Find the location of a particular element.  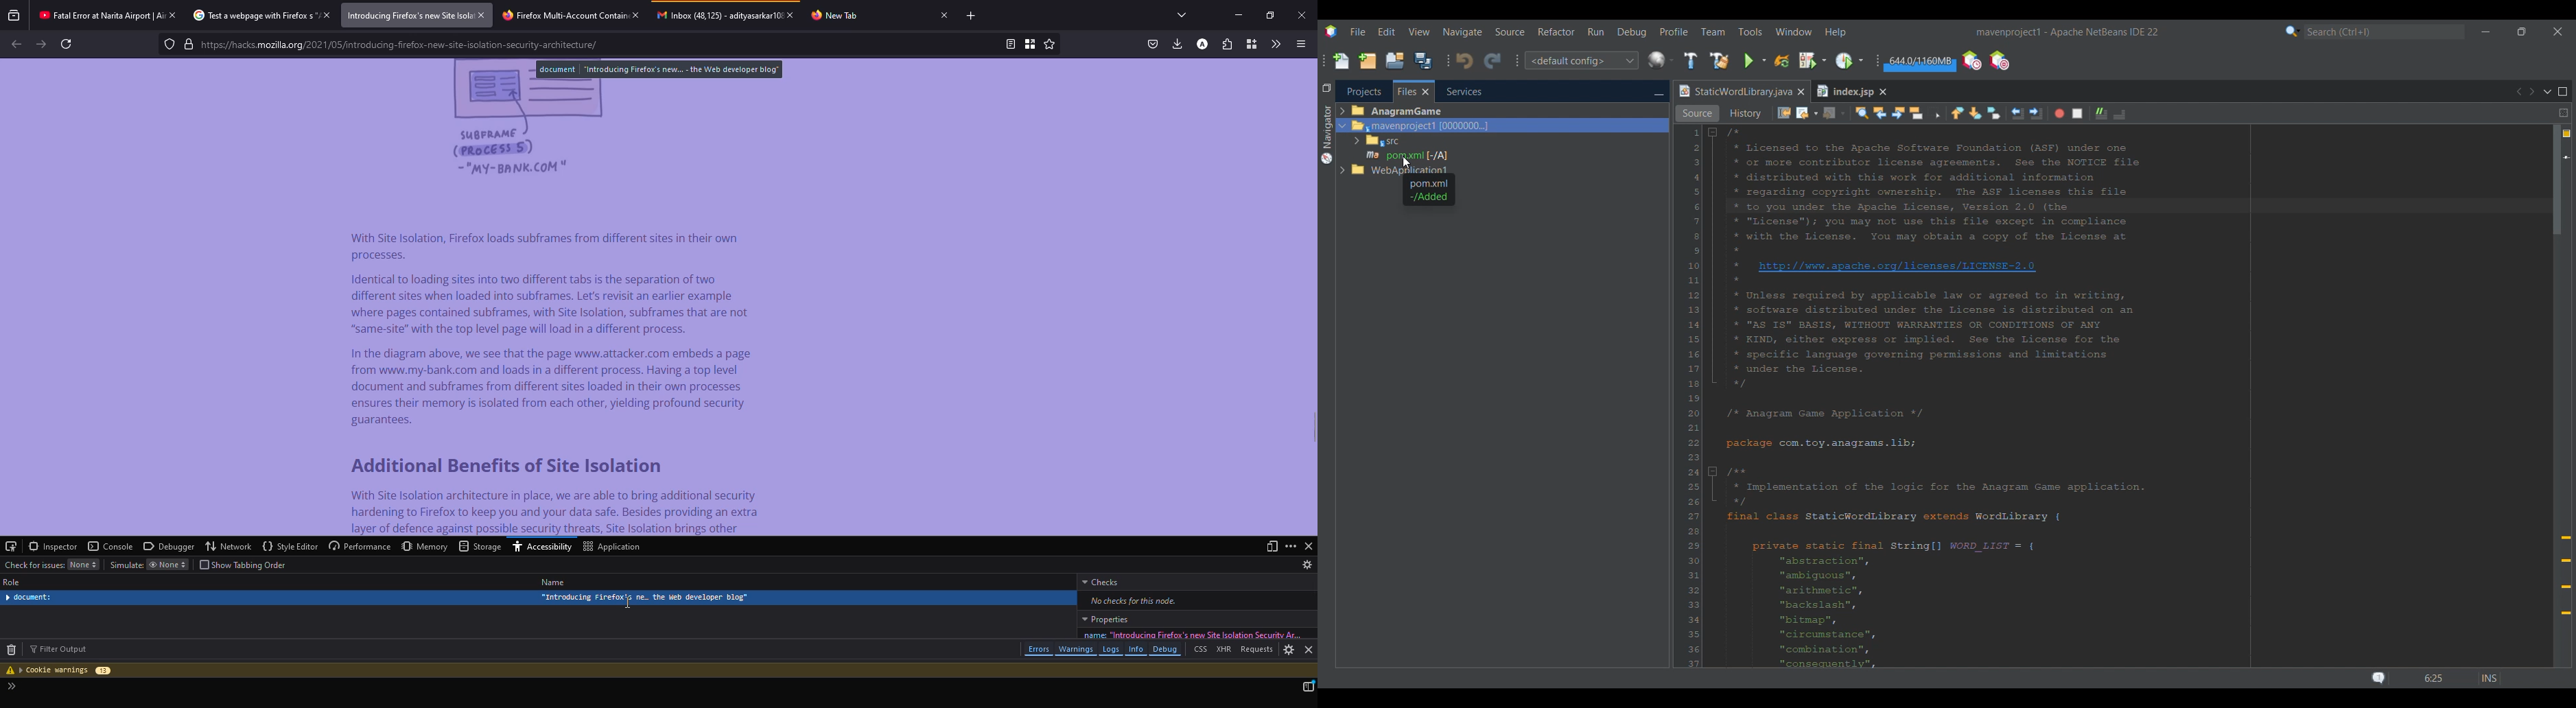

maximize is located at coordinates (1268, 15).